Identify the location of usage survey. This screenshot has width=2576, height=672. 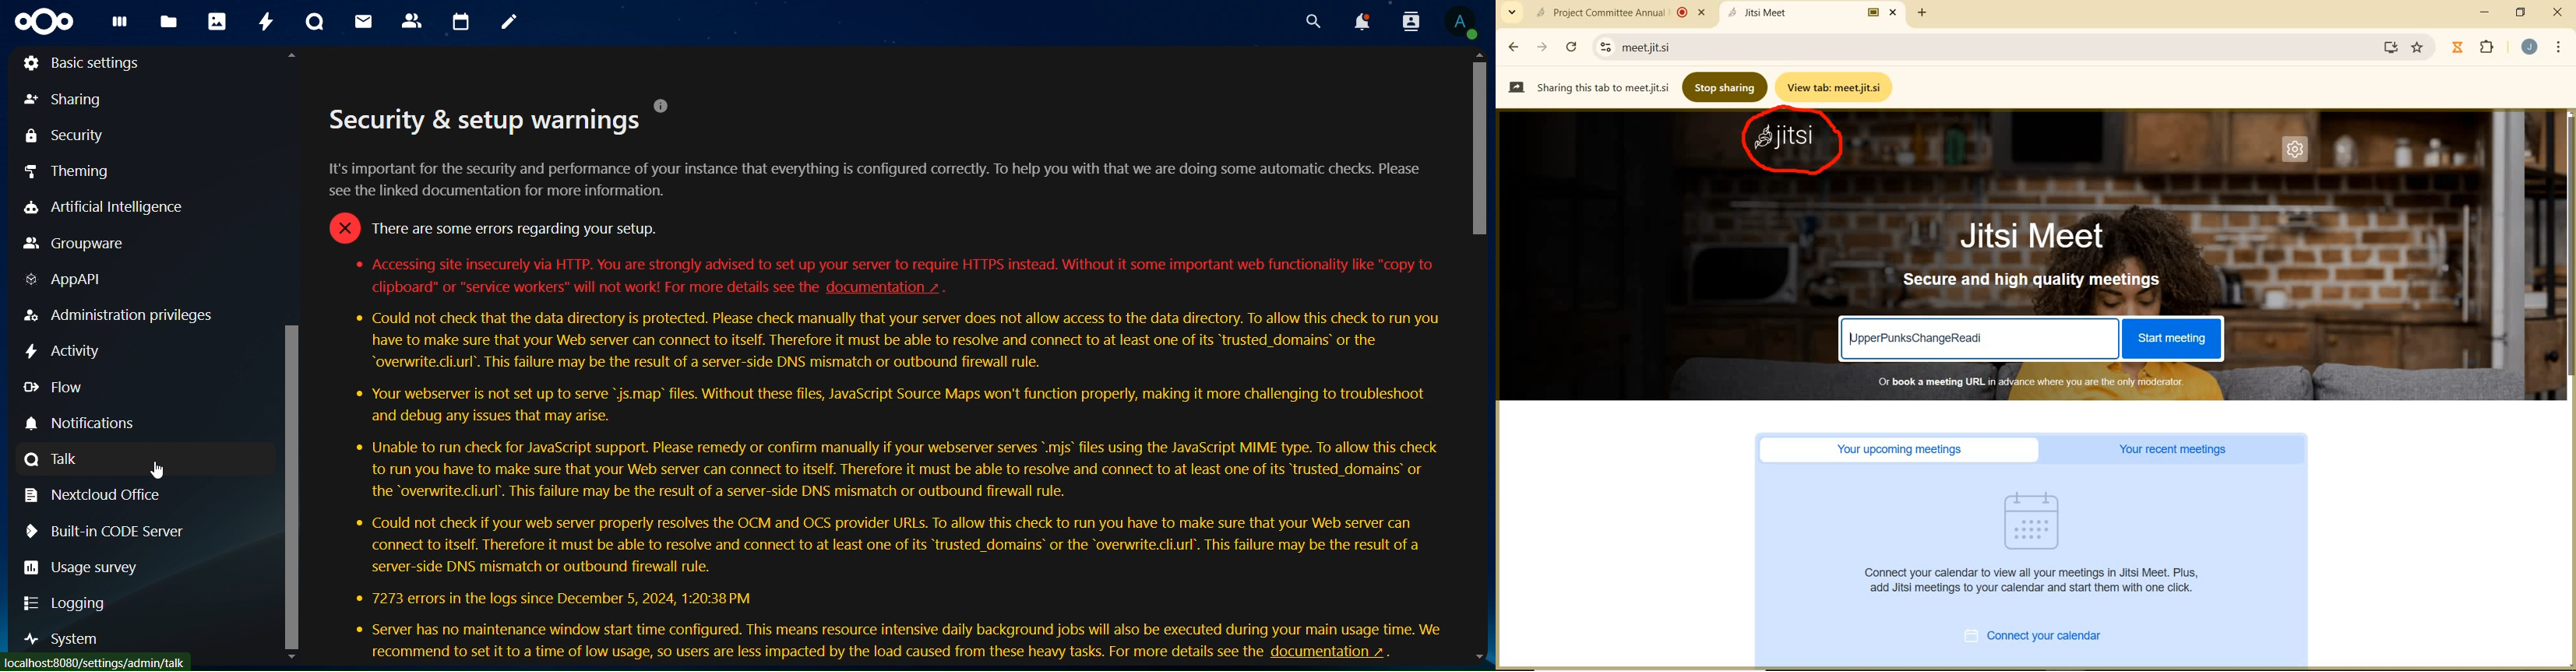
(78, 570).